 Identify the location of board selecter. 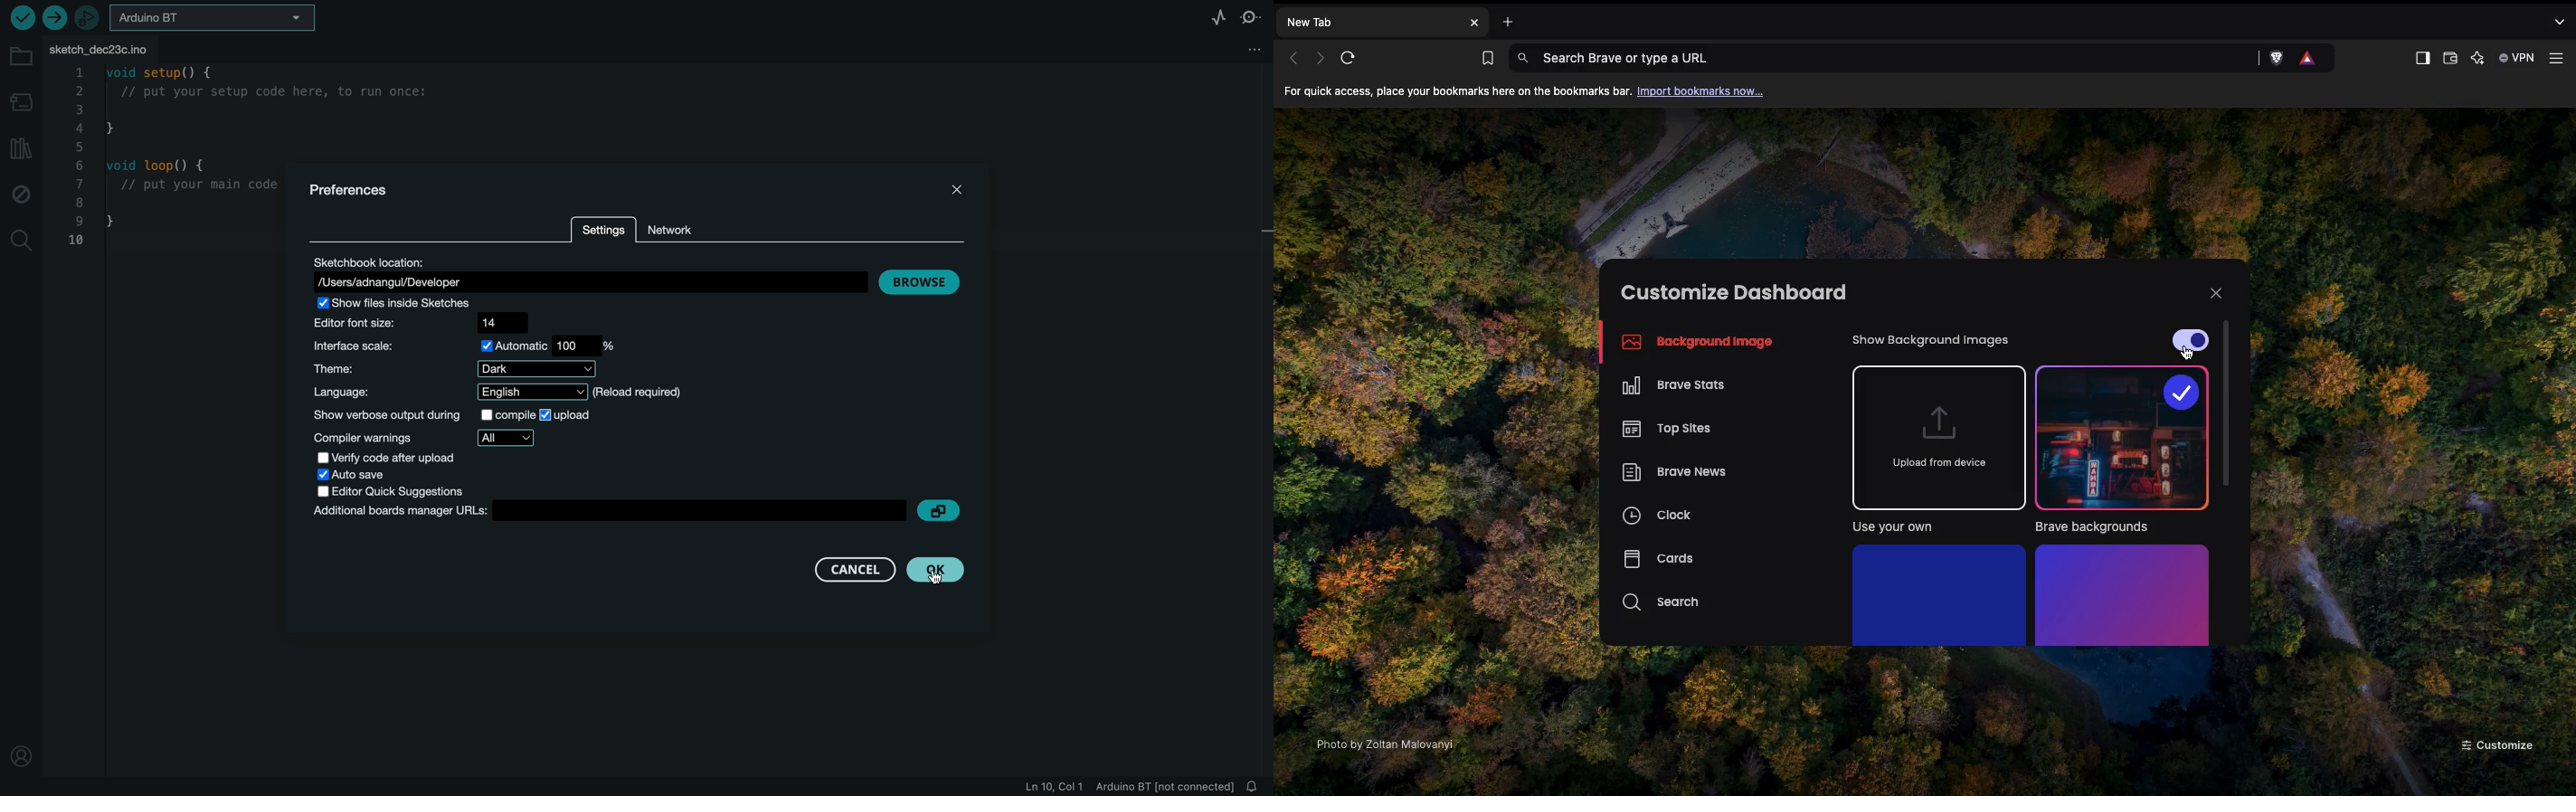
(210, 18).